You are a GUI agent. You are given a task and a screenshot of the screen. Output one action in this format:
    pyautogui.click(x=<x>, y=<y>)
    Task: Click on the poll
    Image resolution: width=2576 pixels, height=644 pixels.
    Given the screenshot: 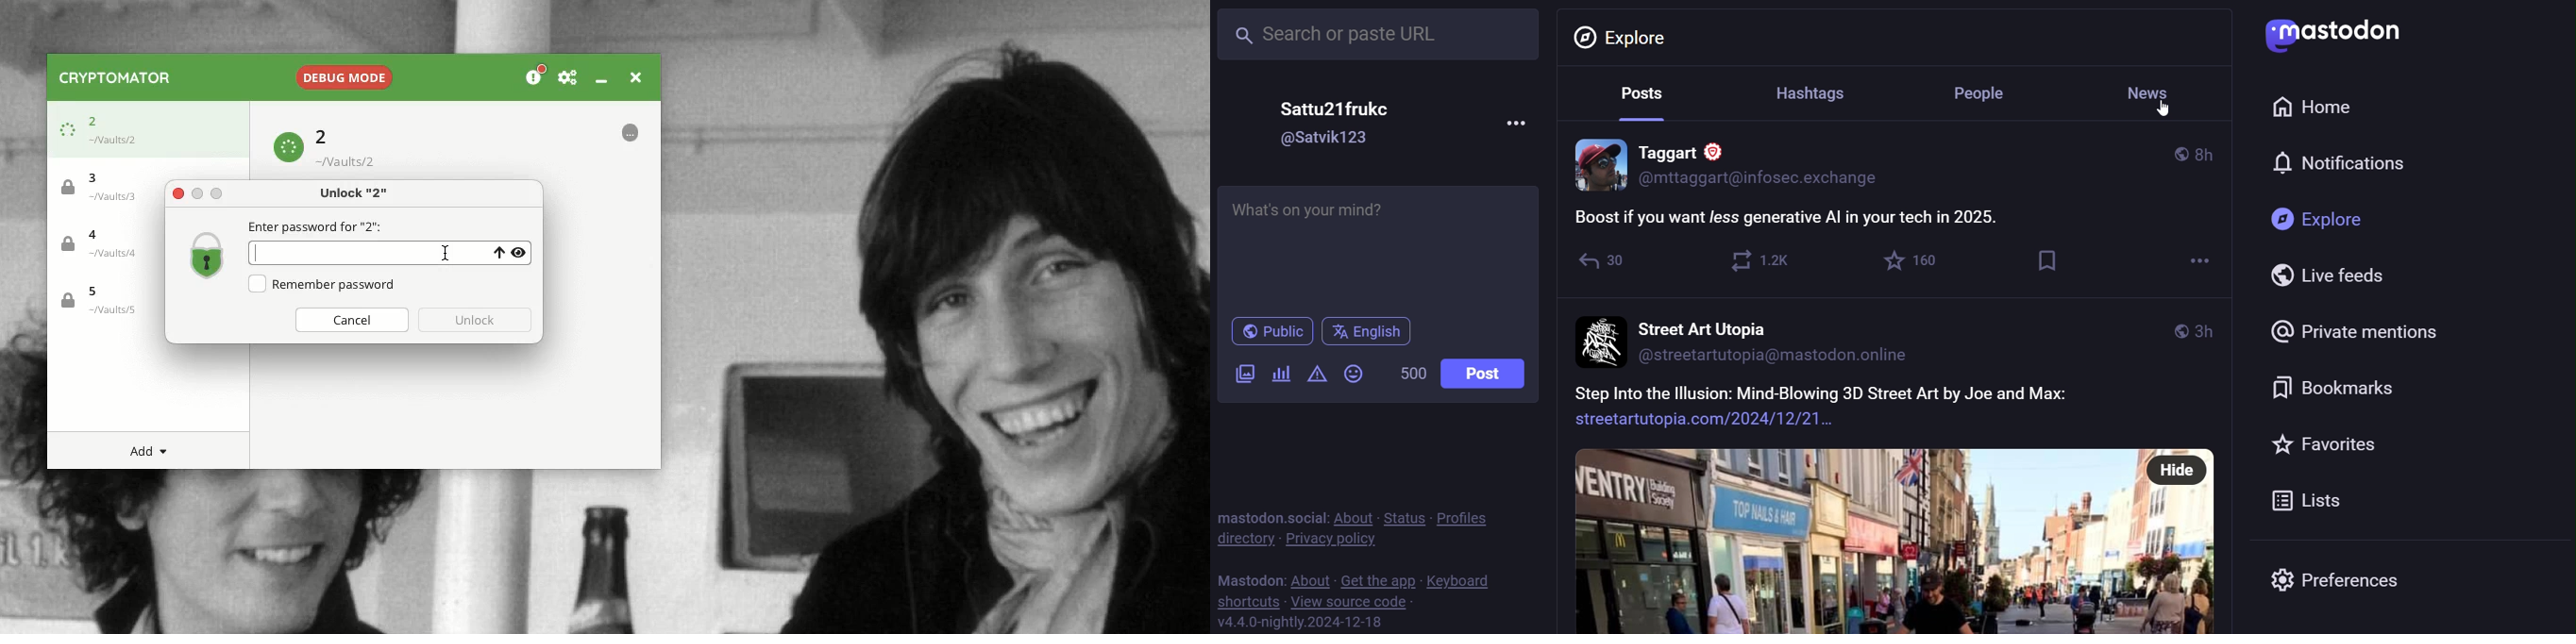 What is the action you would take?
    pyautogui.click(x=1280, y=376)
    